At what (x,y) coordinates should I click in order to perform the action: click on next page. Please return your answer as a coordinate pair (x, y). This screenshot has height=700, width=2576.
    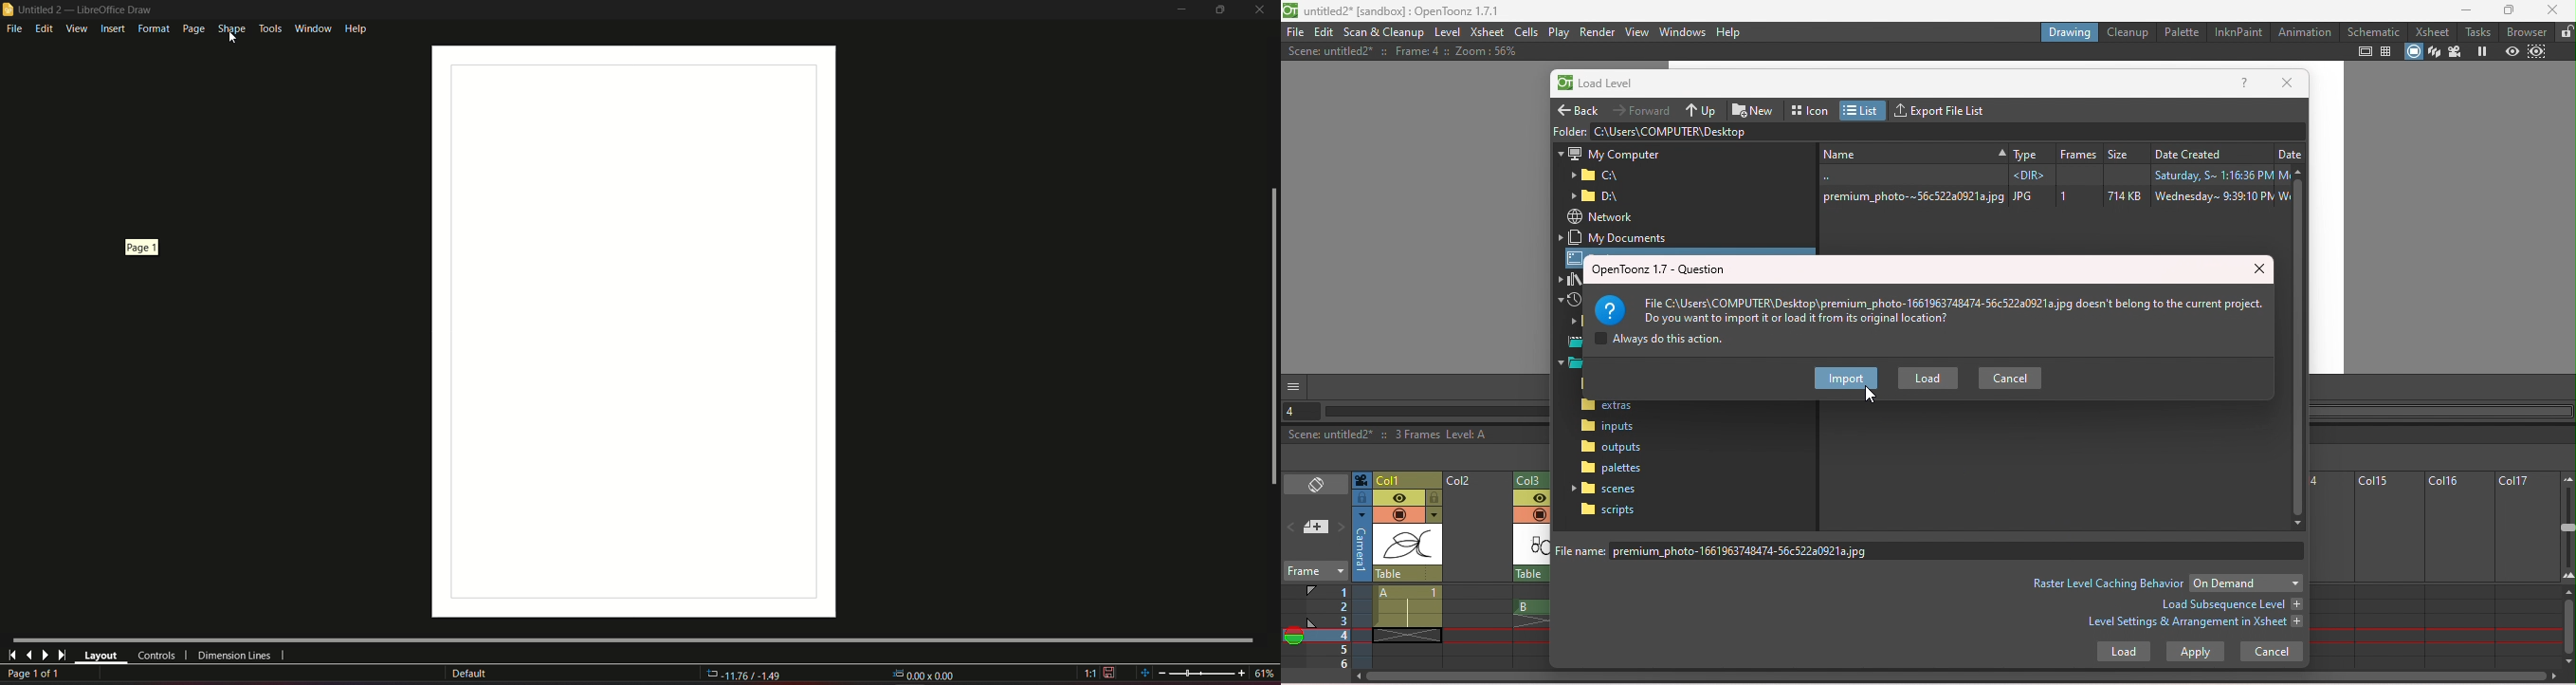
    Looking at the image, I should click on (45, 655).